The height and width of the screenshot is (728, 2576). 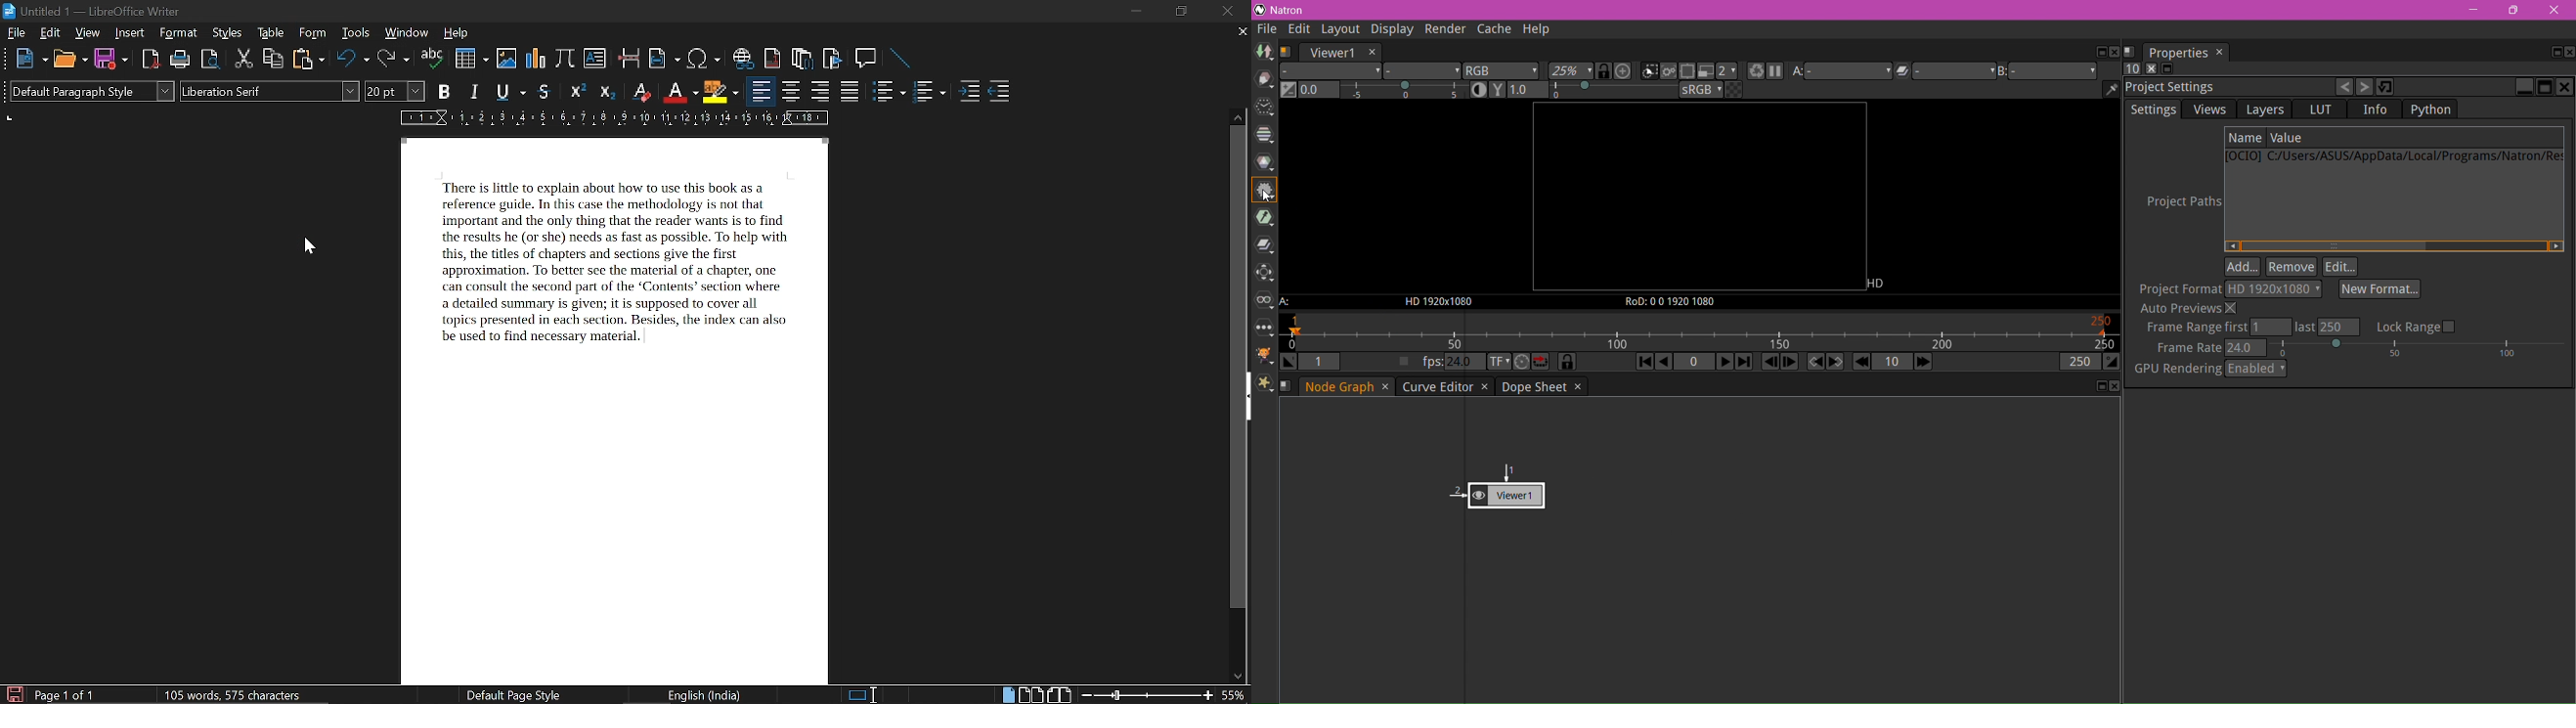 I want to click on insert hyperlink, so click(x=744, y=59).